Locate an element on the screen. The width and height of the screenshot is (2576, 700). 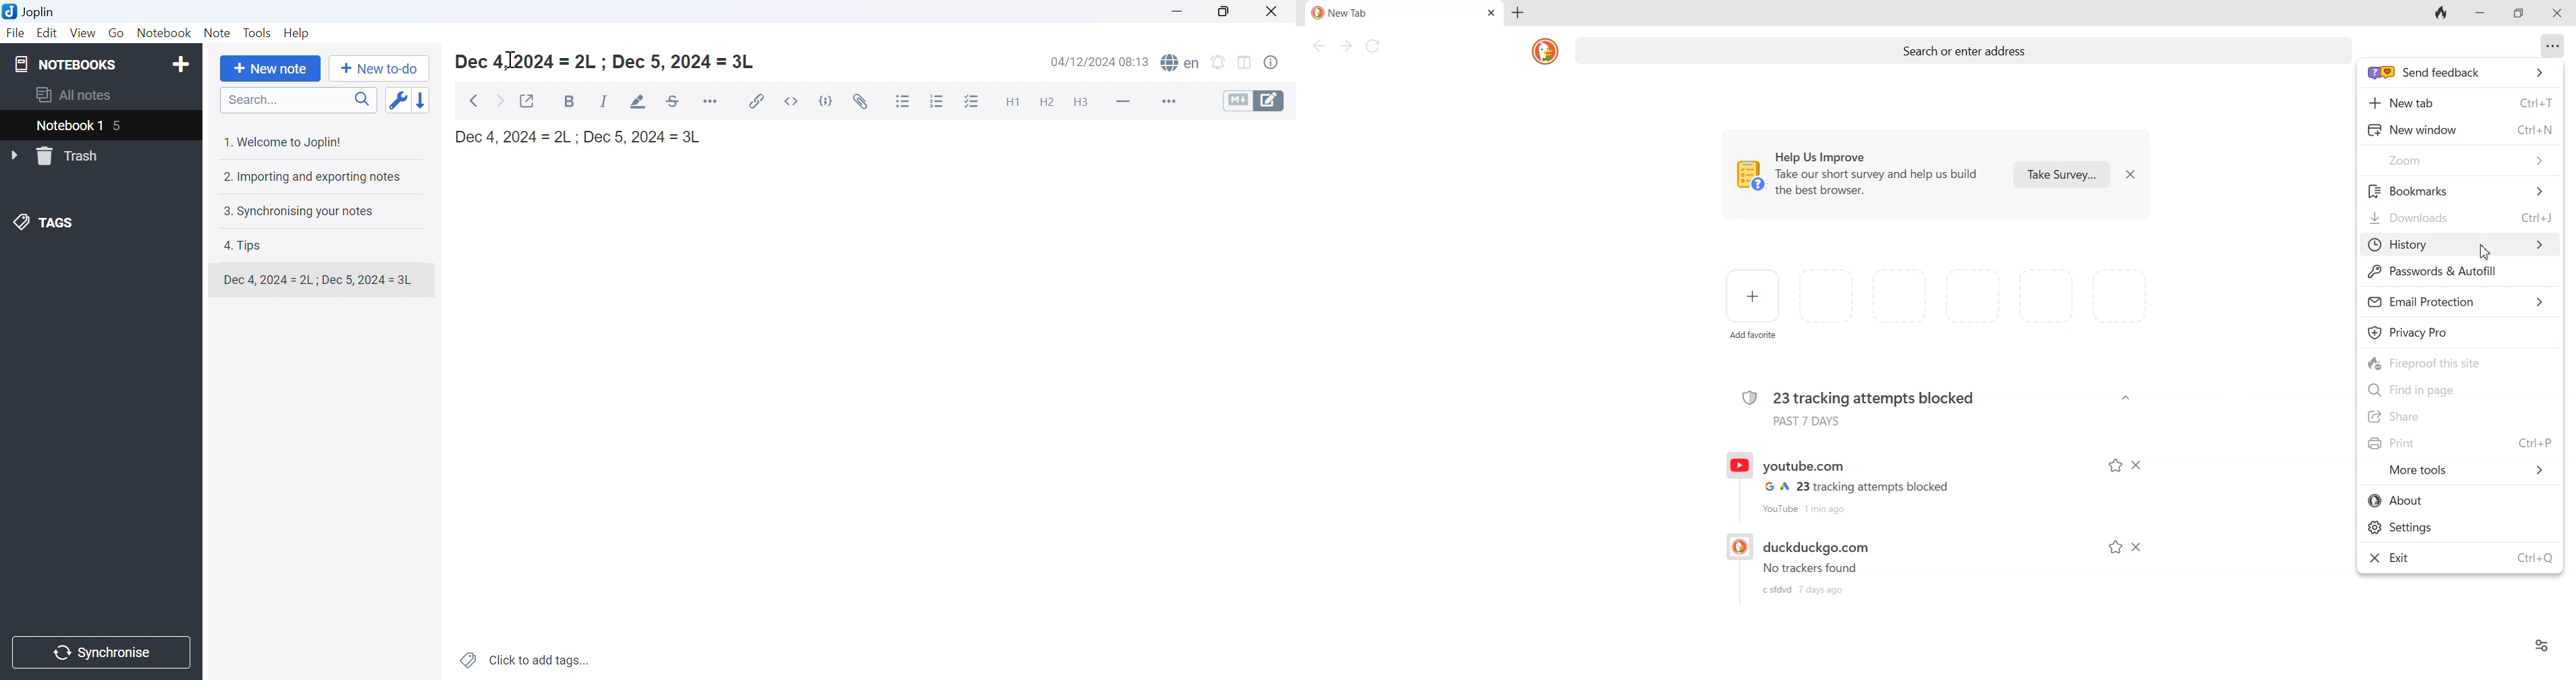
Italic is located at coordinates (605, 101).